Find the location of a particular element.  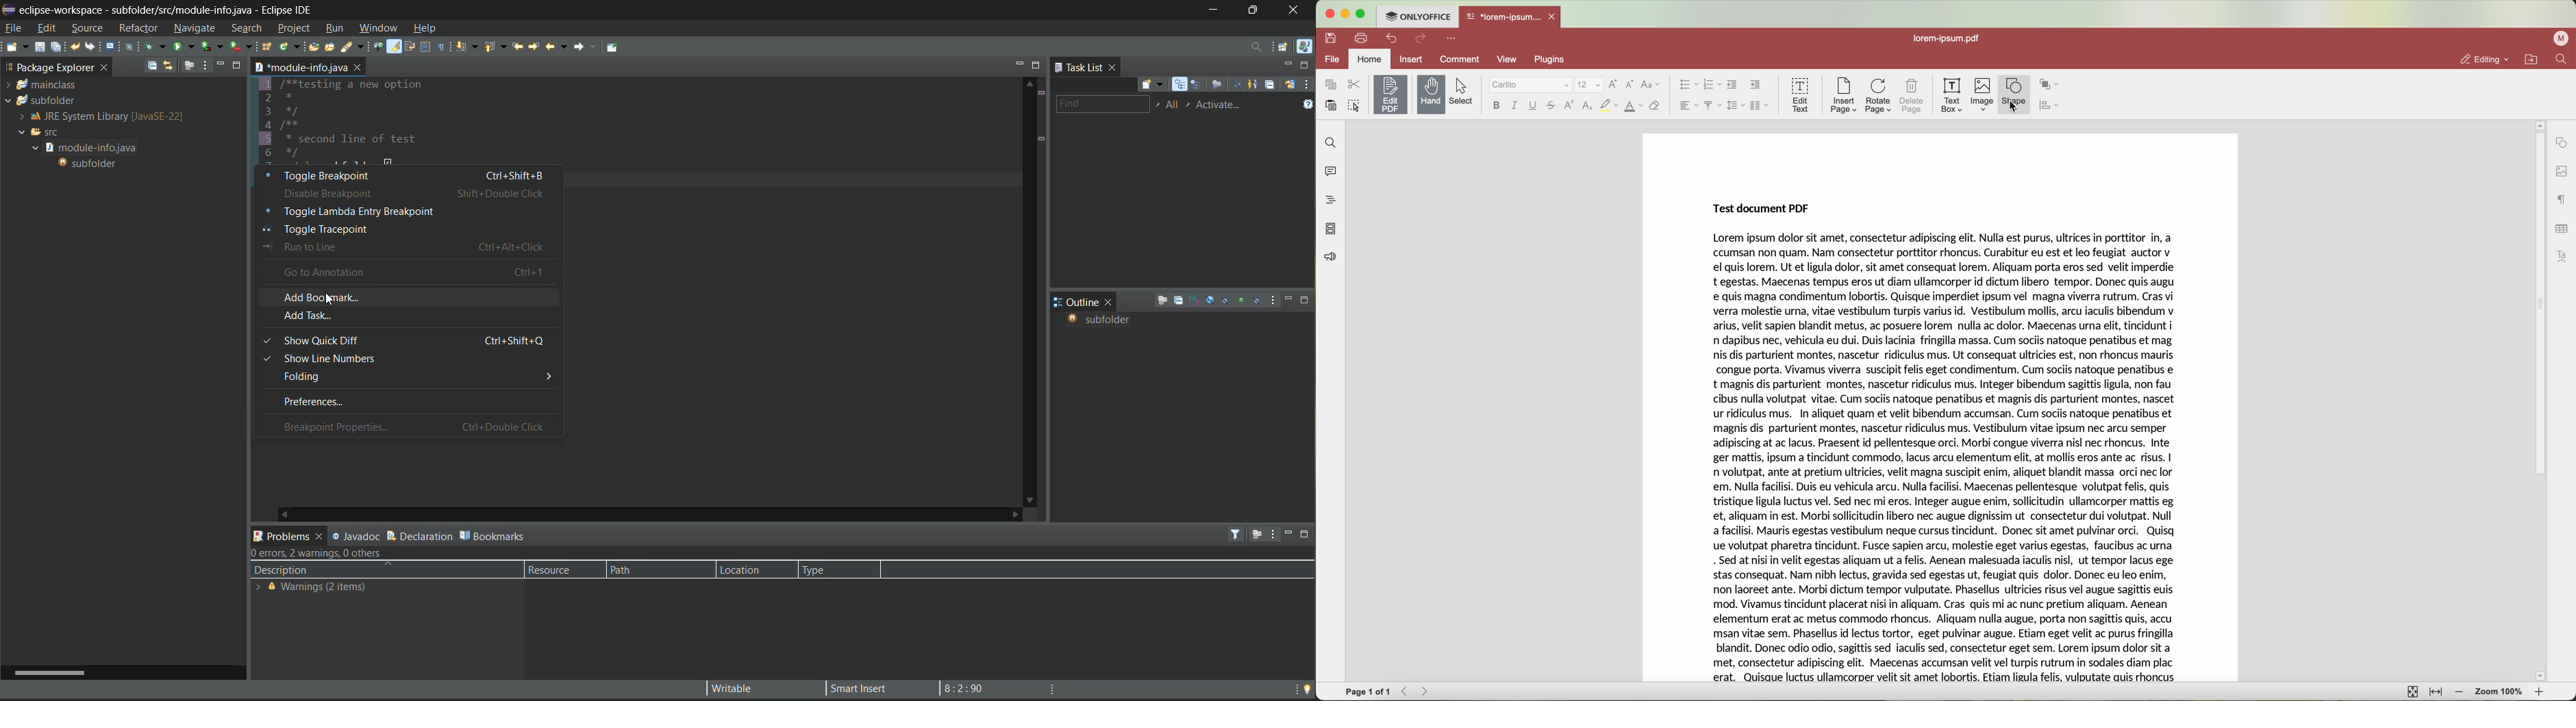

view menu is located at coordinates (1274, 301).